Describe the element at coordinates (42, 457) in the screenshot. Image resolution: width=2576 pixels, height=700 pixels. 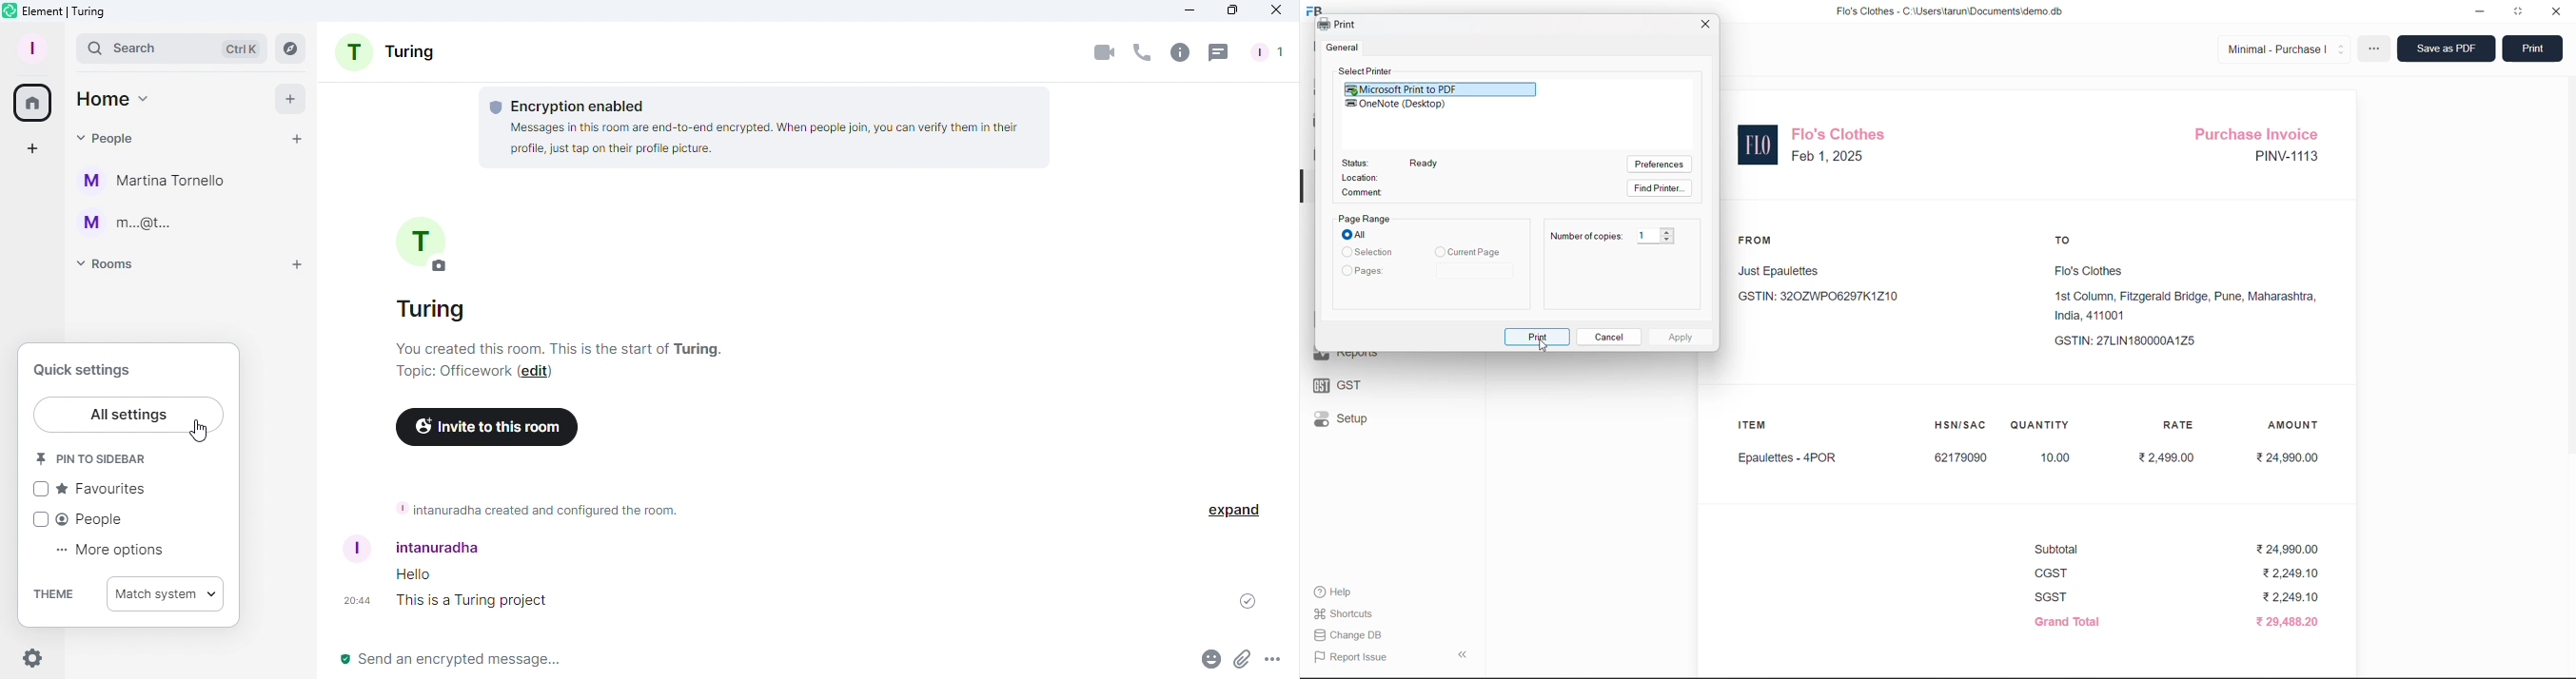
I see `icon` at that location.